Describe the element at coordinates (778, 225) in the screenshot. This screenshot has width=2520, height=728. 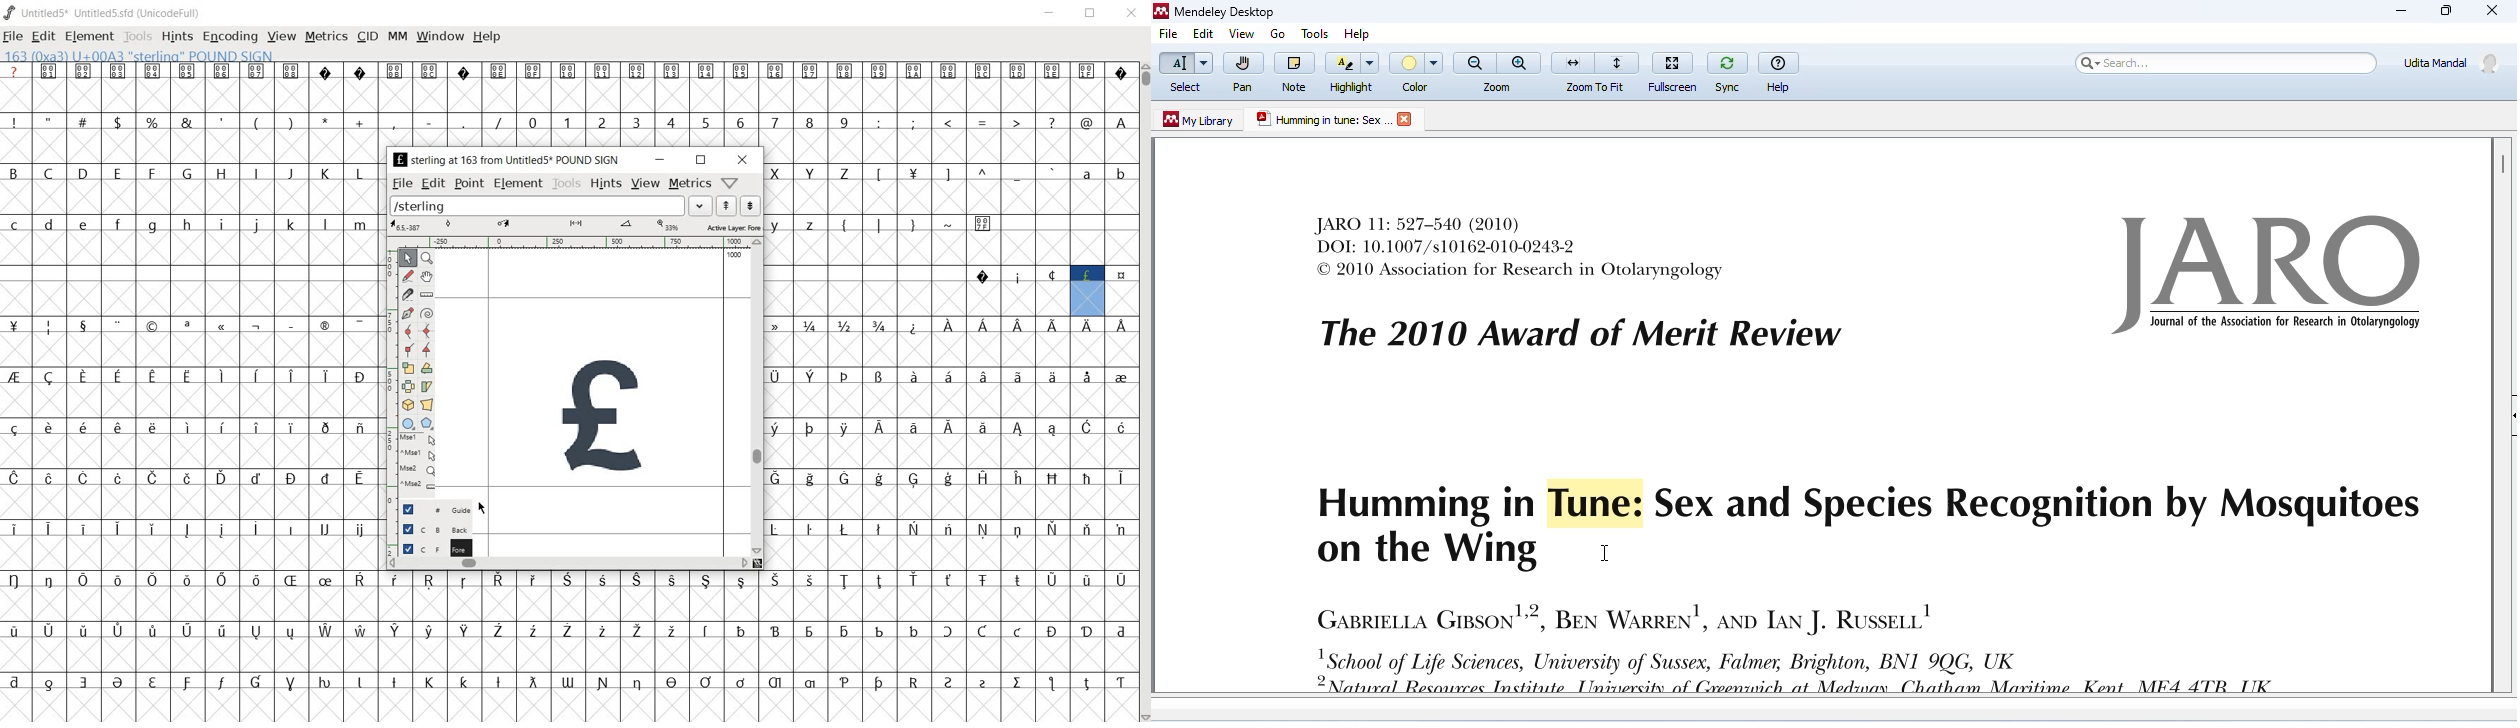
I see `y` at that location.